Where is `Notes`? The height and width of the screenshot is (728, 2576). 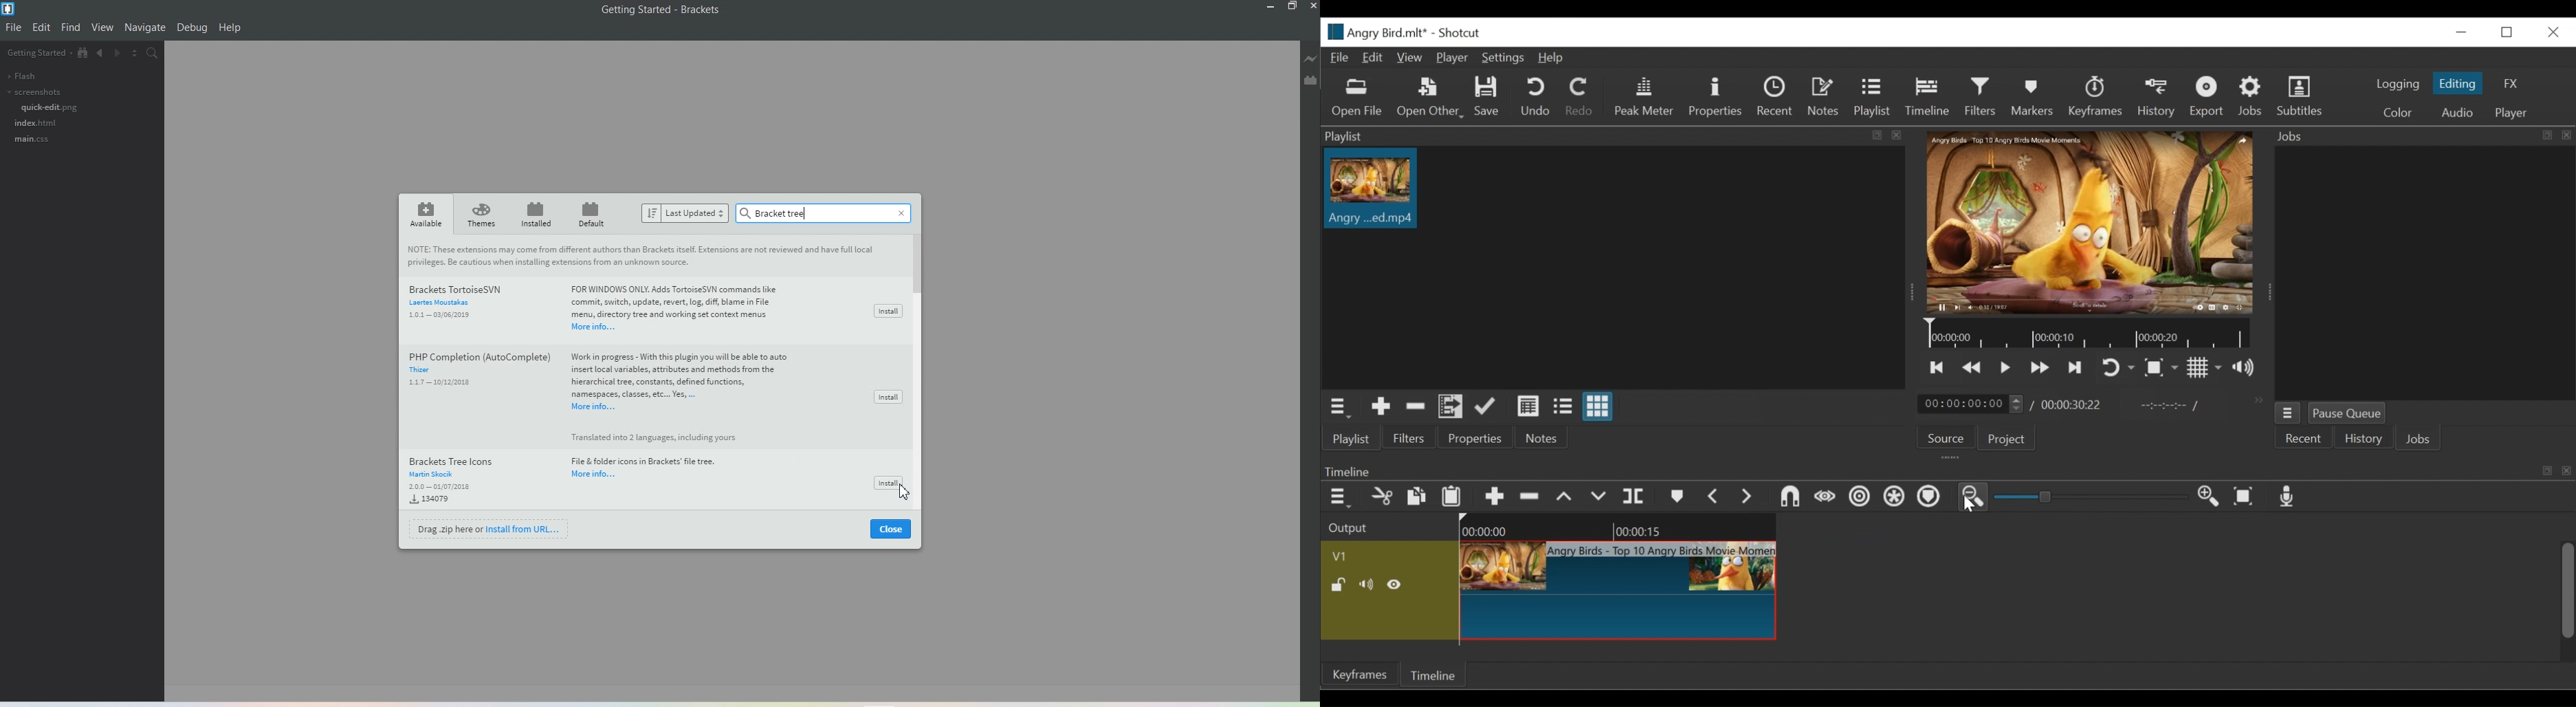
Notes is located at coordinates (1824, 96).